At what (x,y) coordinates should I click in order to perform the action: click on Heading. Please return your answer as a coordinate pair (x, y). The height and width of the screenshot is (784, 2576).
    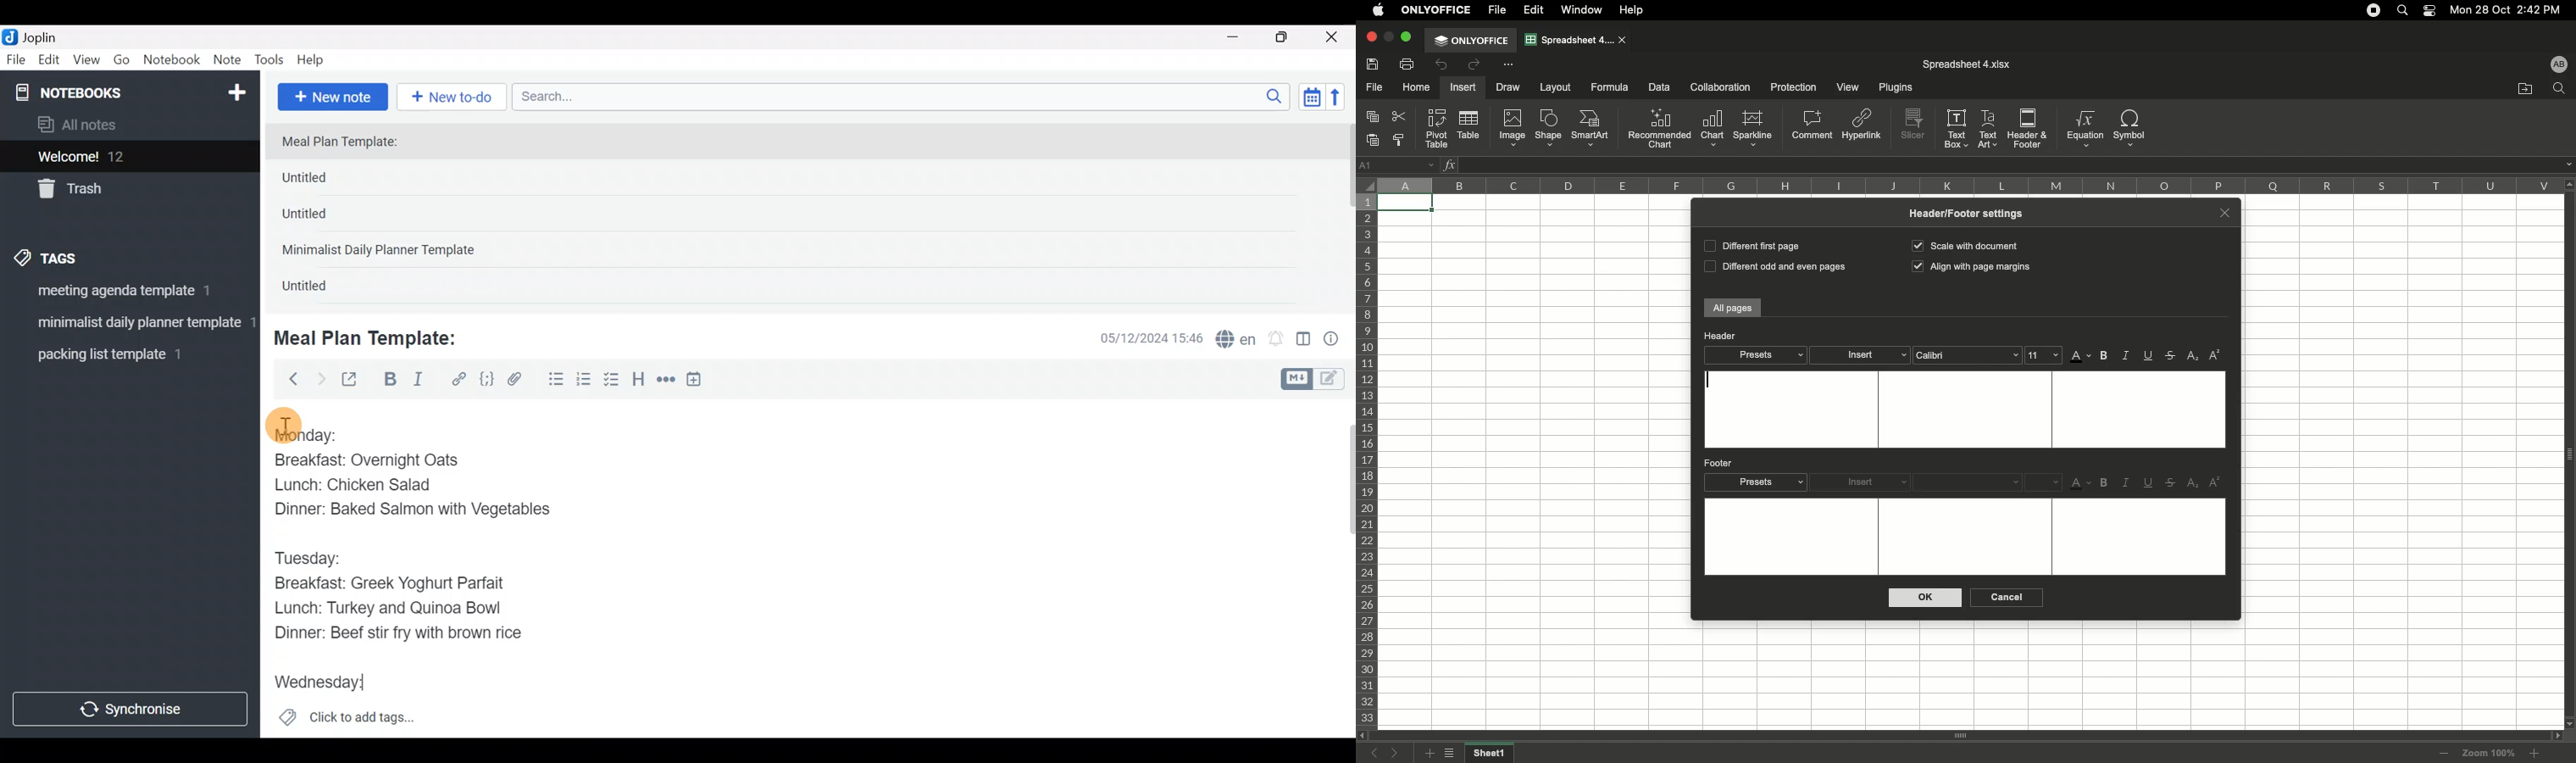
    Looking at the image, I should click on (639, 382).